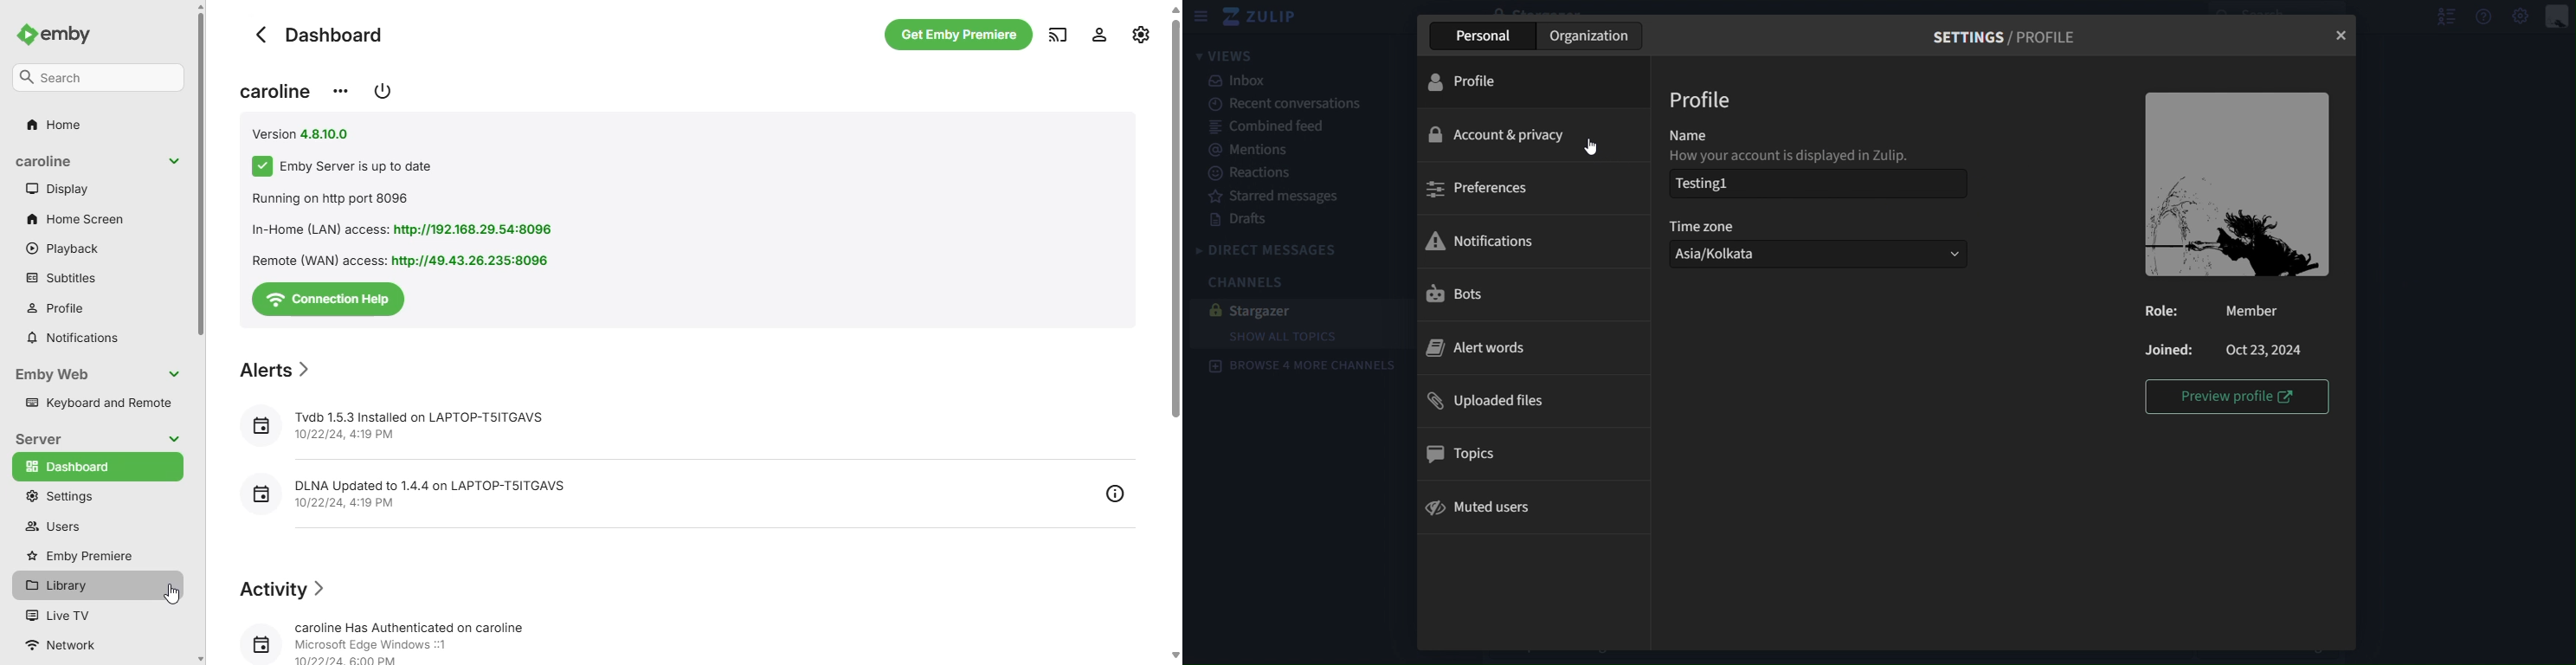 The image size is (2576, 672). Describe the element at coordinates (341, 91) in the screenshot. I see `change server display name/view server info` at that location.